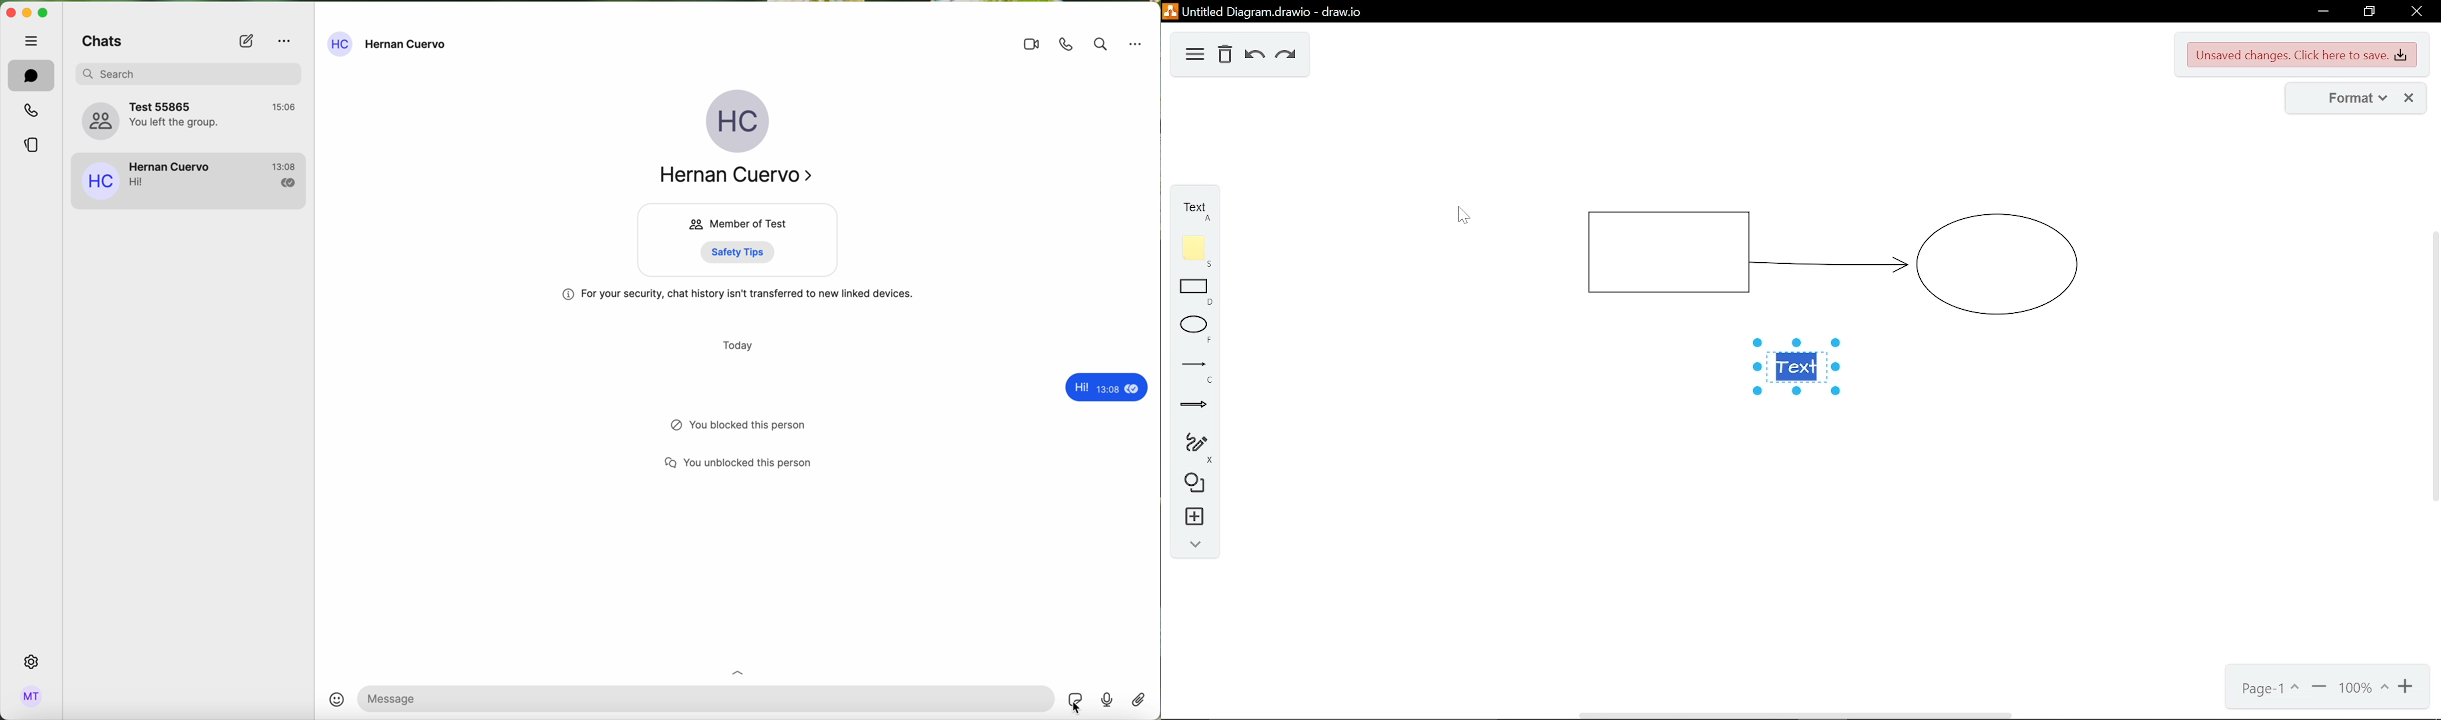 Image resolution: width=2464 pixels, height=728 pixels. Describe the element at coordinates (2372, 12) in the screenshot. I see `restore down` at that location.